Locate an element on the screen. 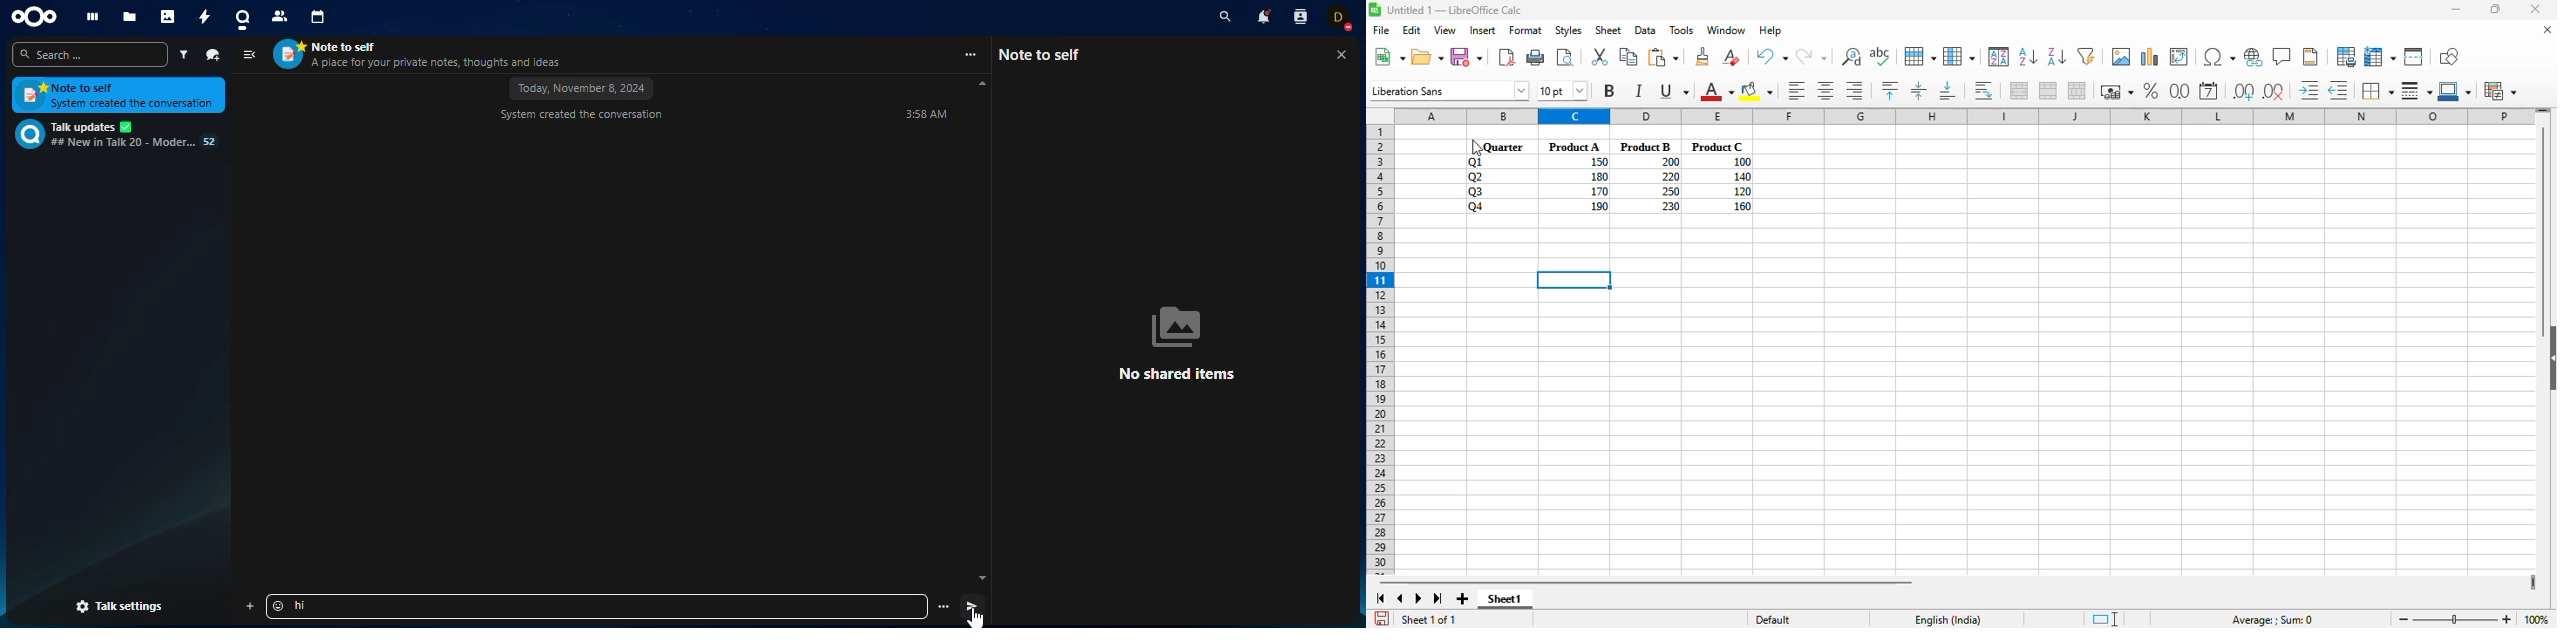 This screenshot has width=2576, height=644. click to save the document is located at coordinates (1382, 618).